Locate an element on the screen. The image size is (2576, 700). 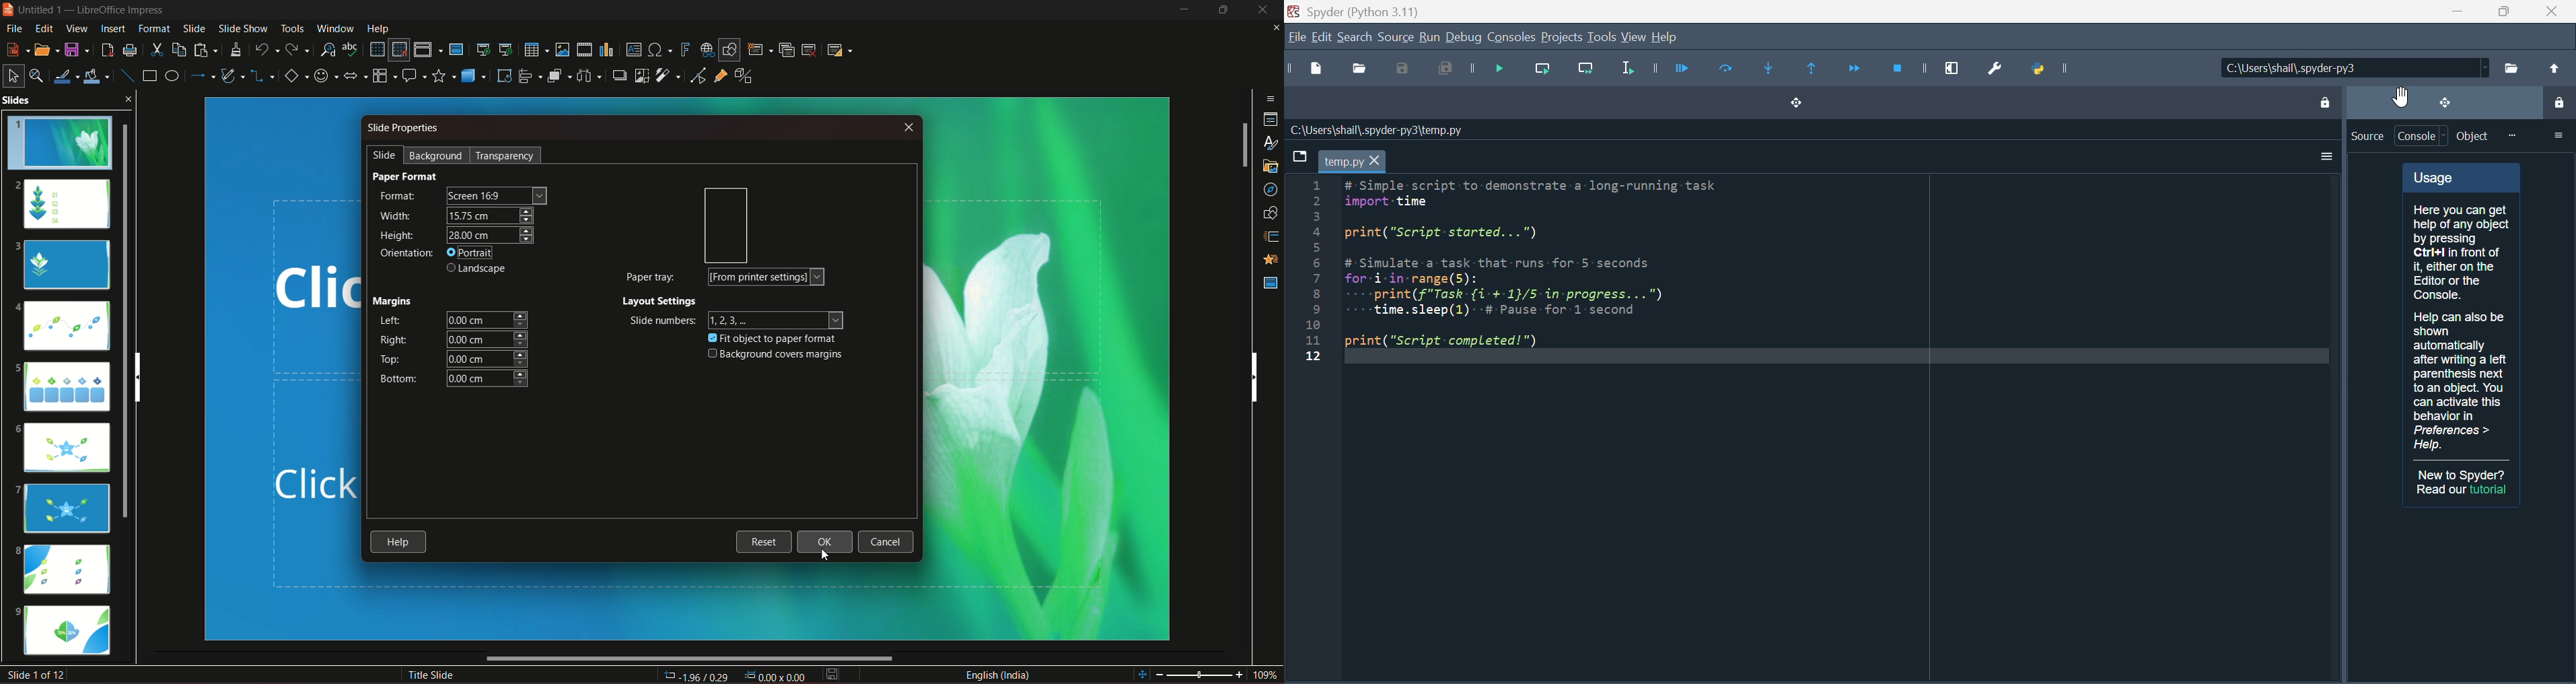
hide is located at coordinates (1221, 10).